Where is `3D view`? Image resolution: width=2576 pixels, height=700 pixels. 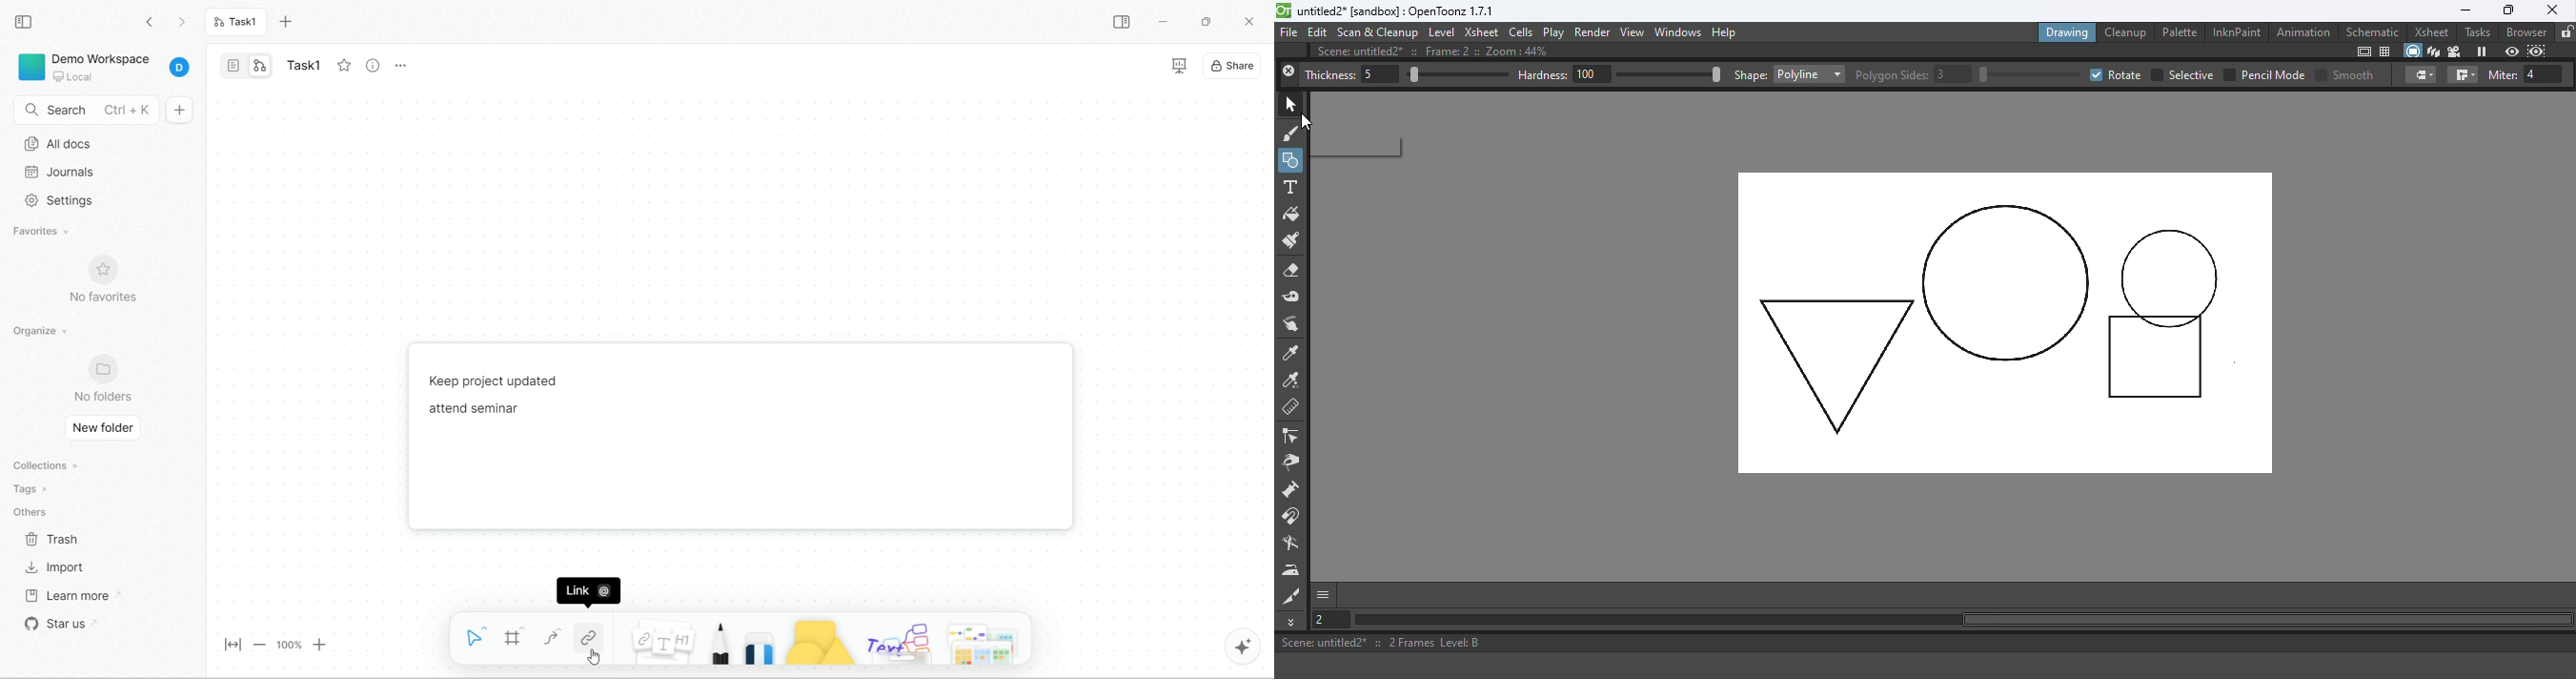
3D view is located at coordinates (2434, 51).